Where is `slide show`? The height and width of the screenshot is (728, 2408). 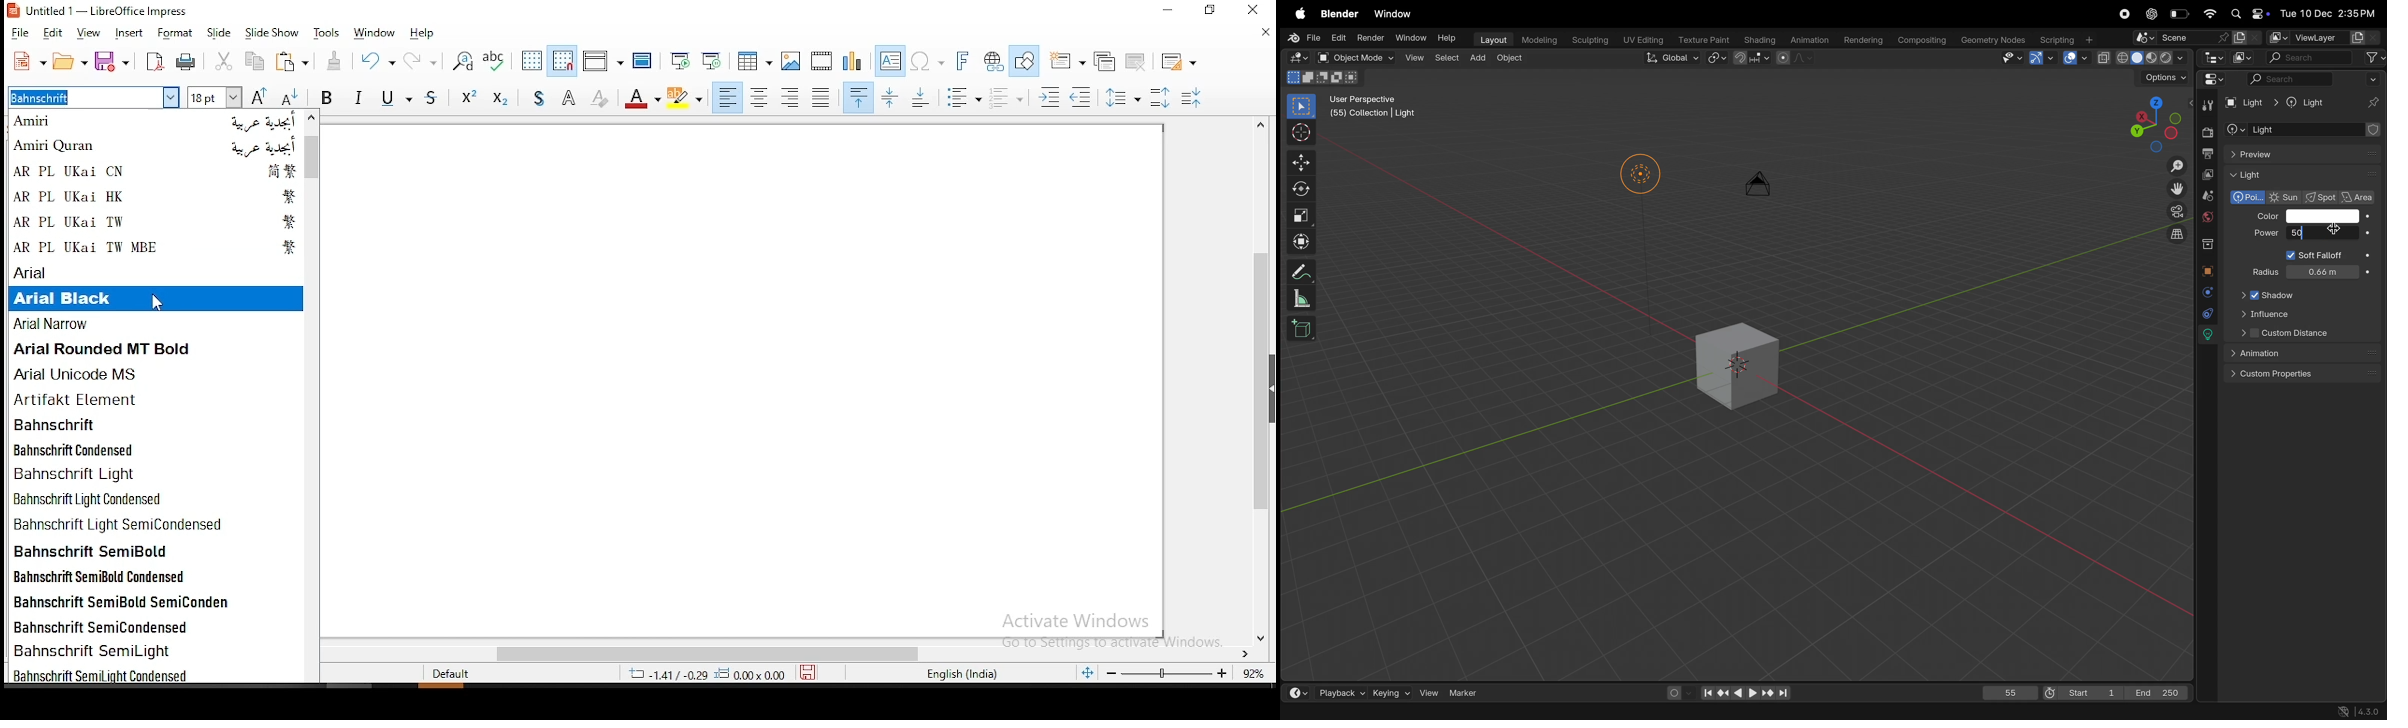
slide show is located at coordinates (271, 31).